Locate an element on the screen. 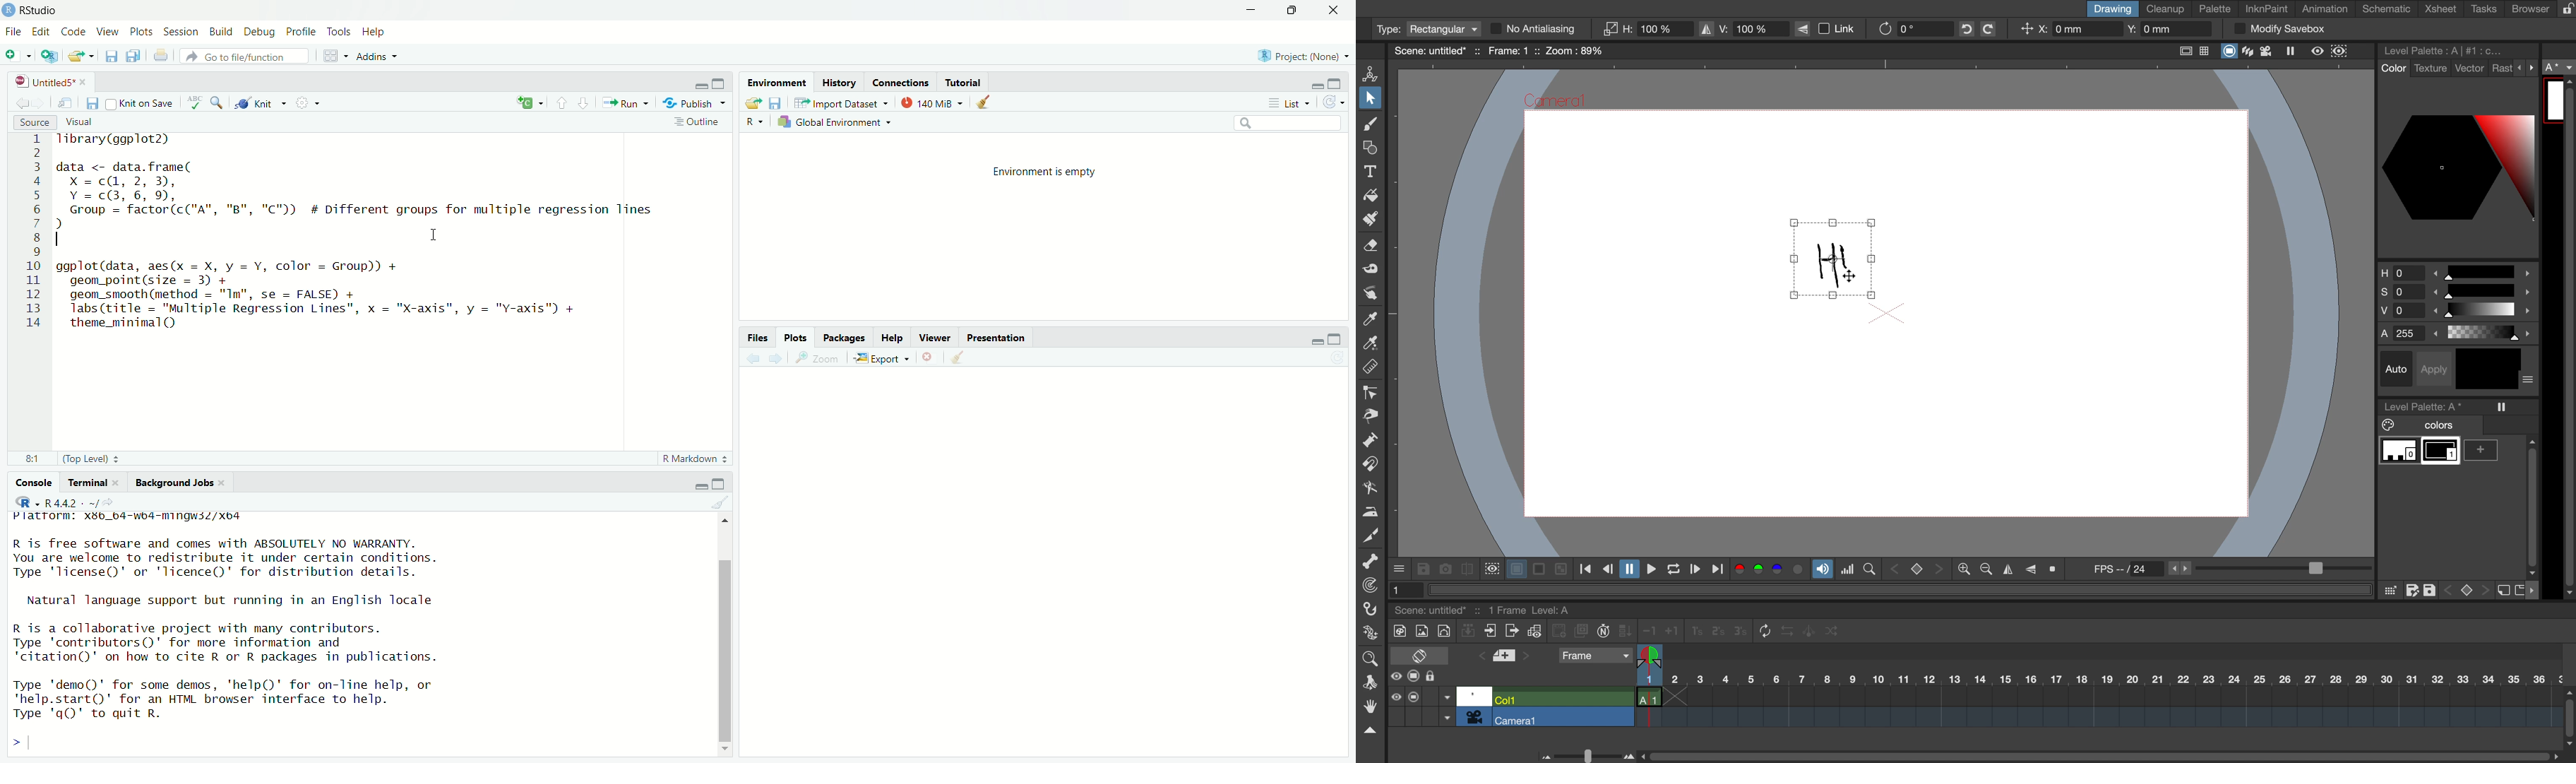 Image resolution: width=2576 pixels, height=784 pixels. settings is located at coordinates (312, 105).